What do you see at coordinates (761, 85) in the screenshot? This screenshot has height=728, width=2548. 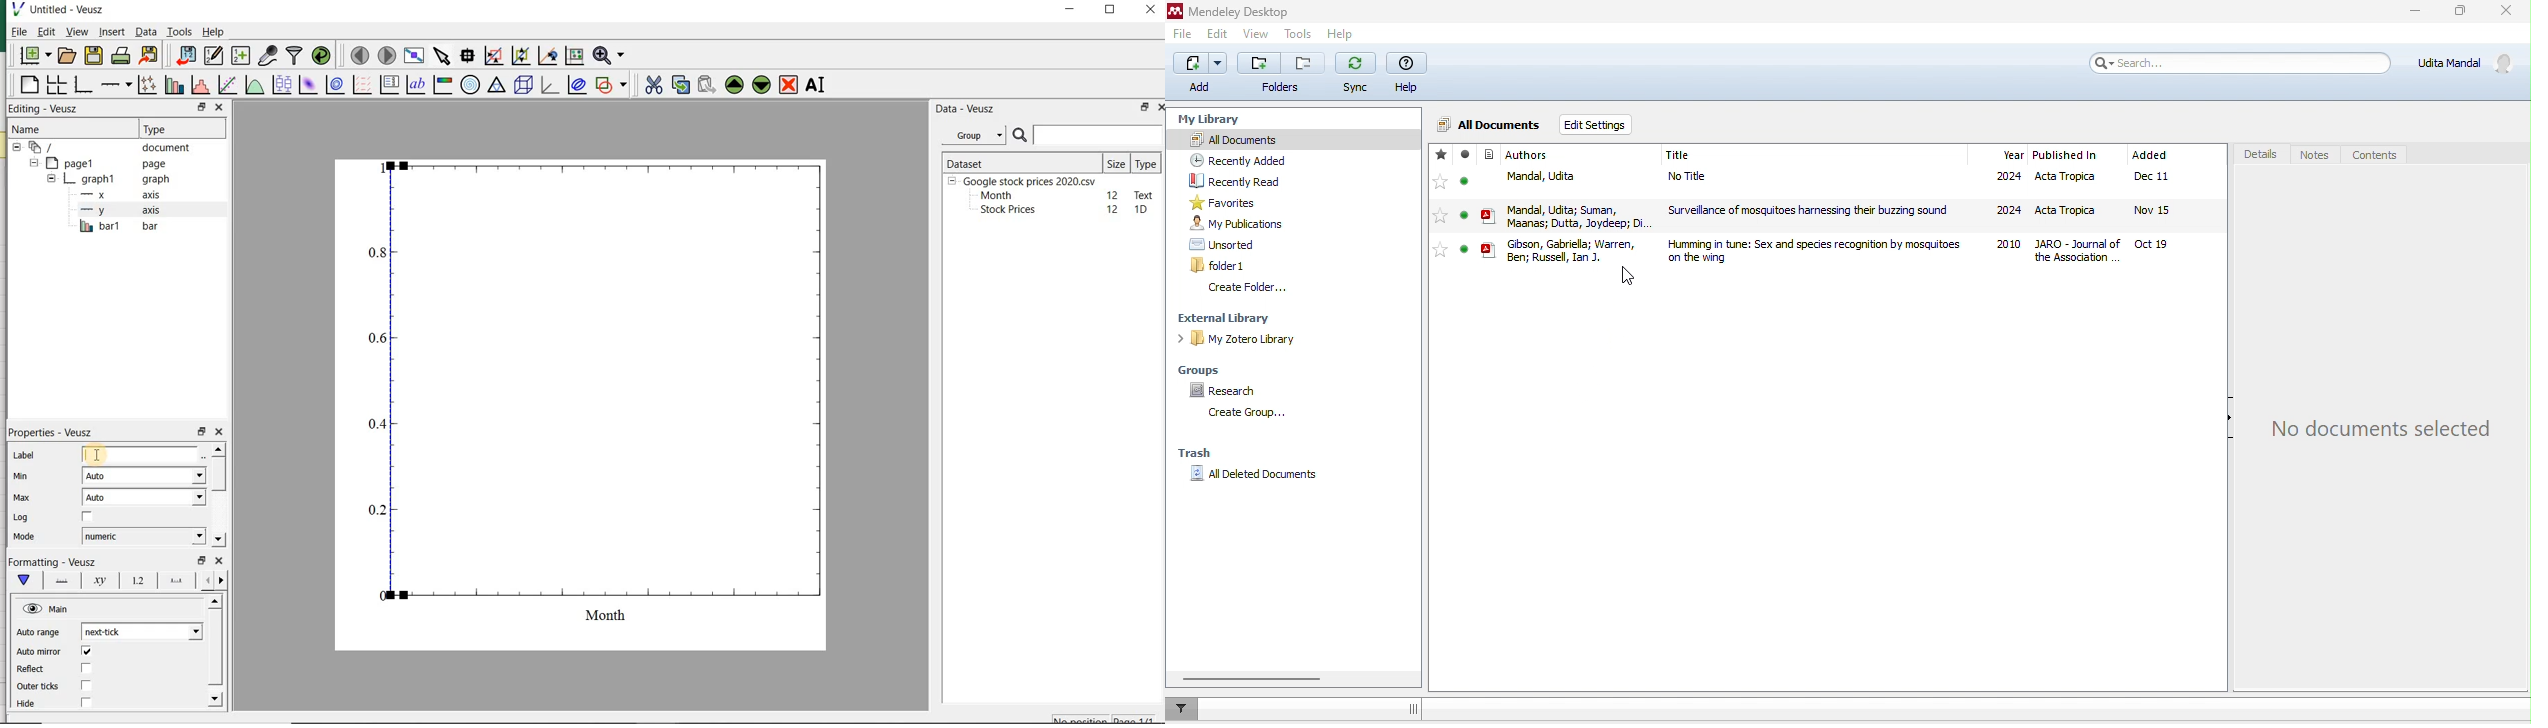 I see `move the selected widget down` at bounding box center [761, 85].